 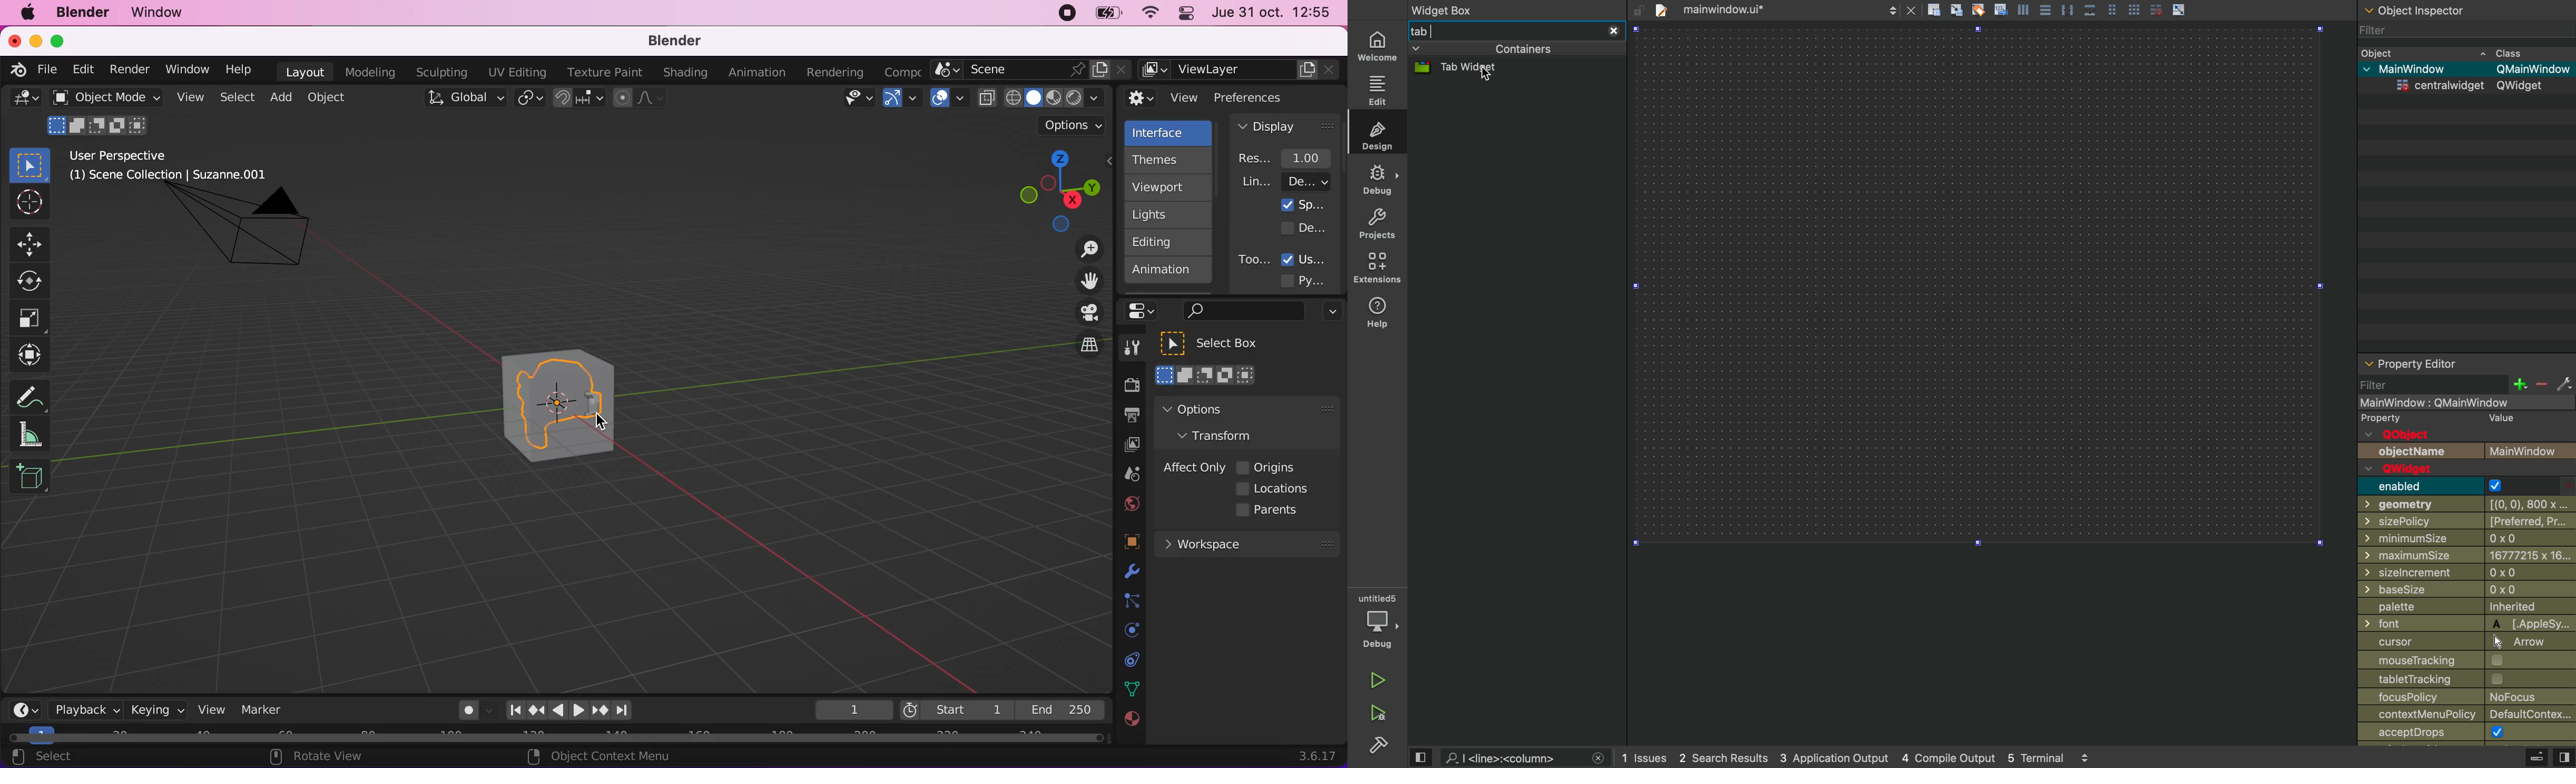 What do you see at coordinates (2465, 505) in the screenshot?
I see `geometry` at bounding box center [2465, 505].